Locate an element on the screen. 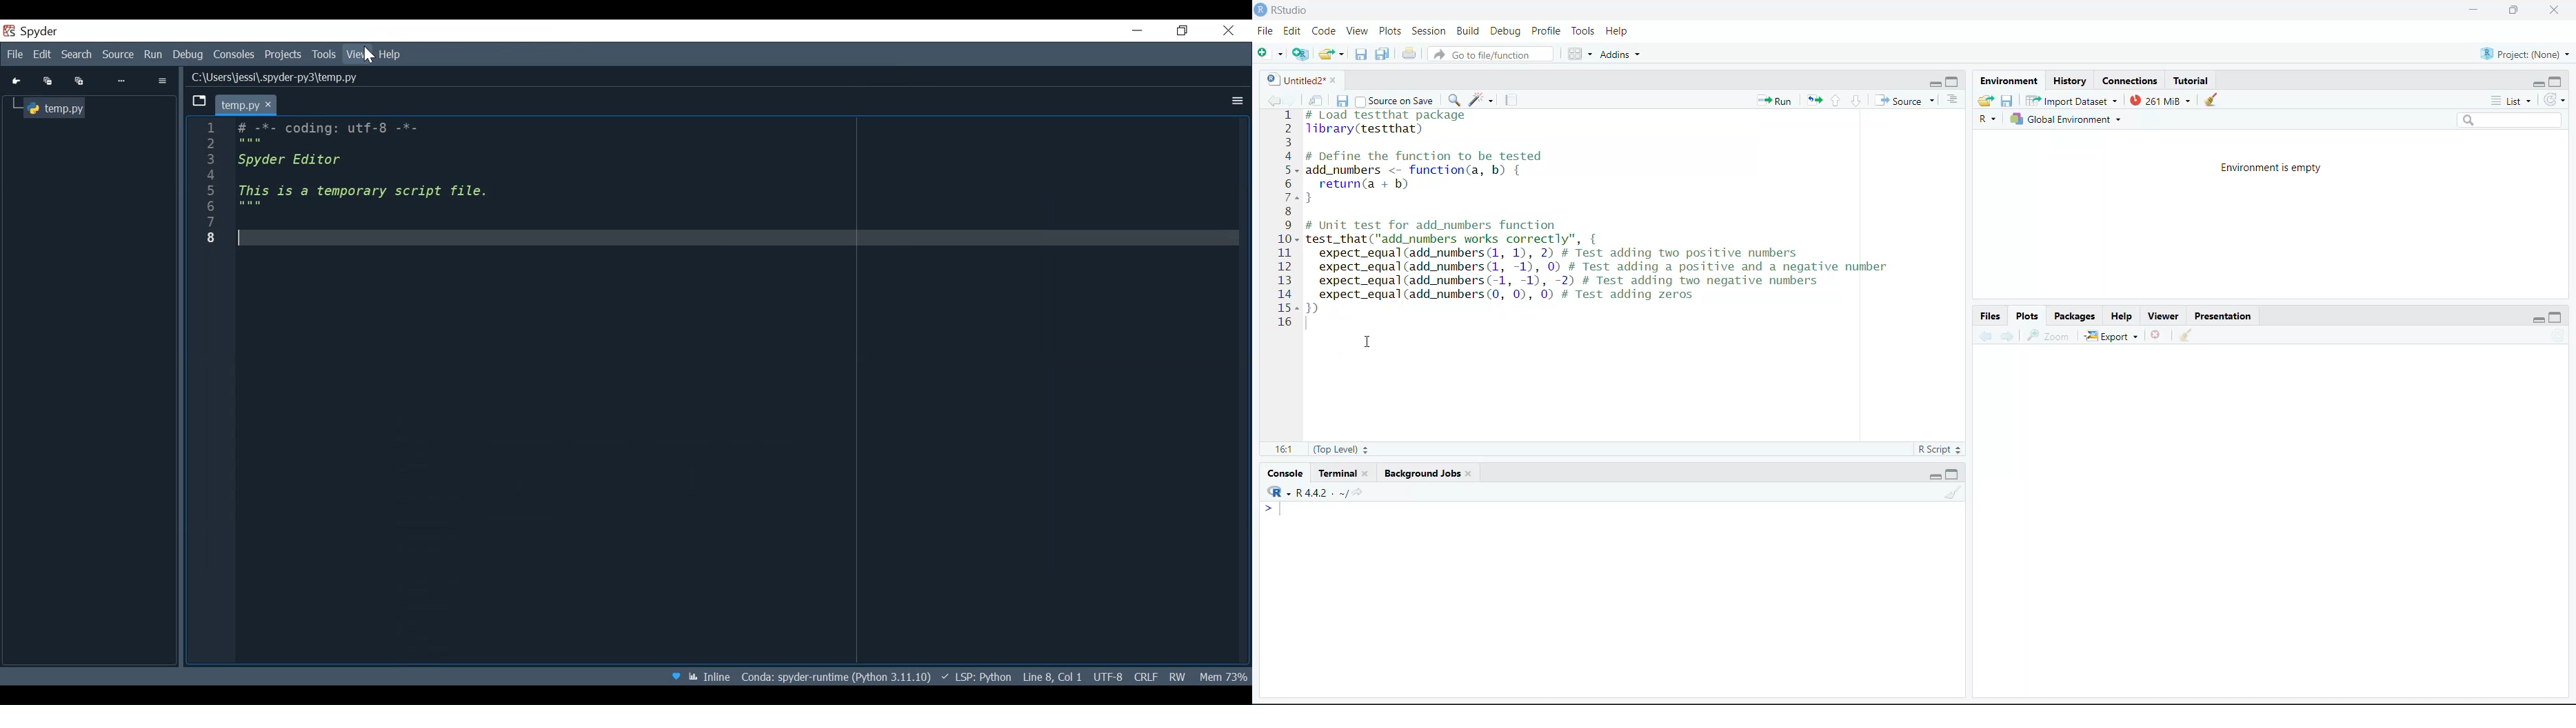  Re-run the previous code is located at coordinates (1812, 99).